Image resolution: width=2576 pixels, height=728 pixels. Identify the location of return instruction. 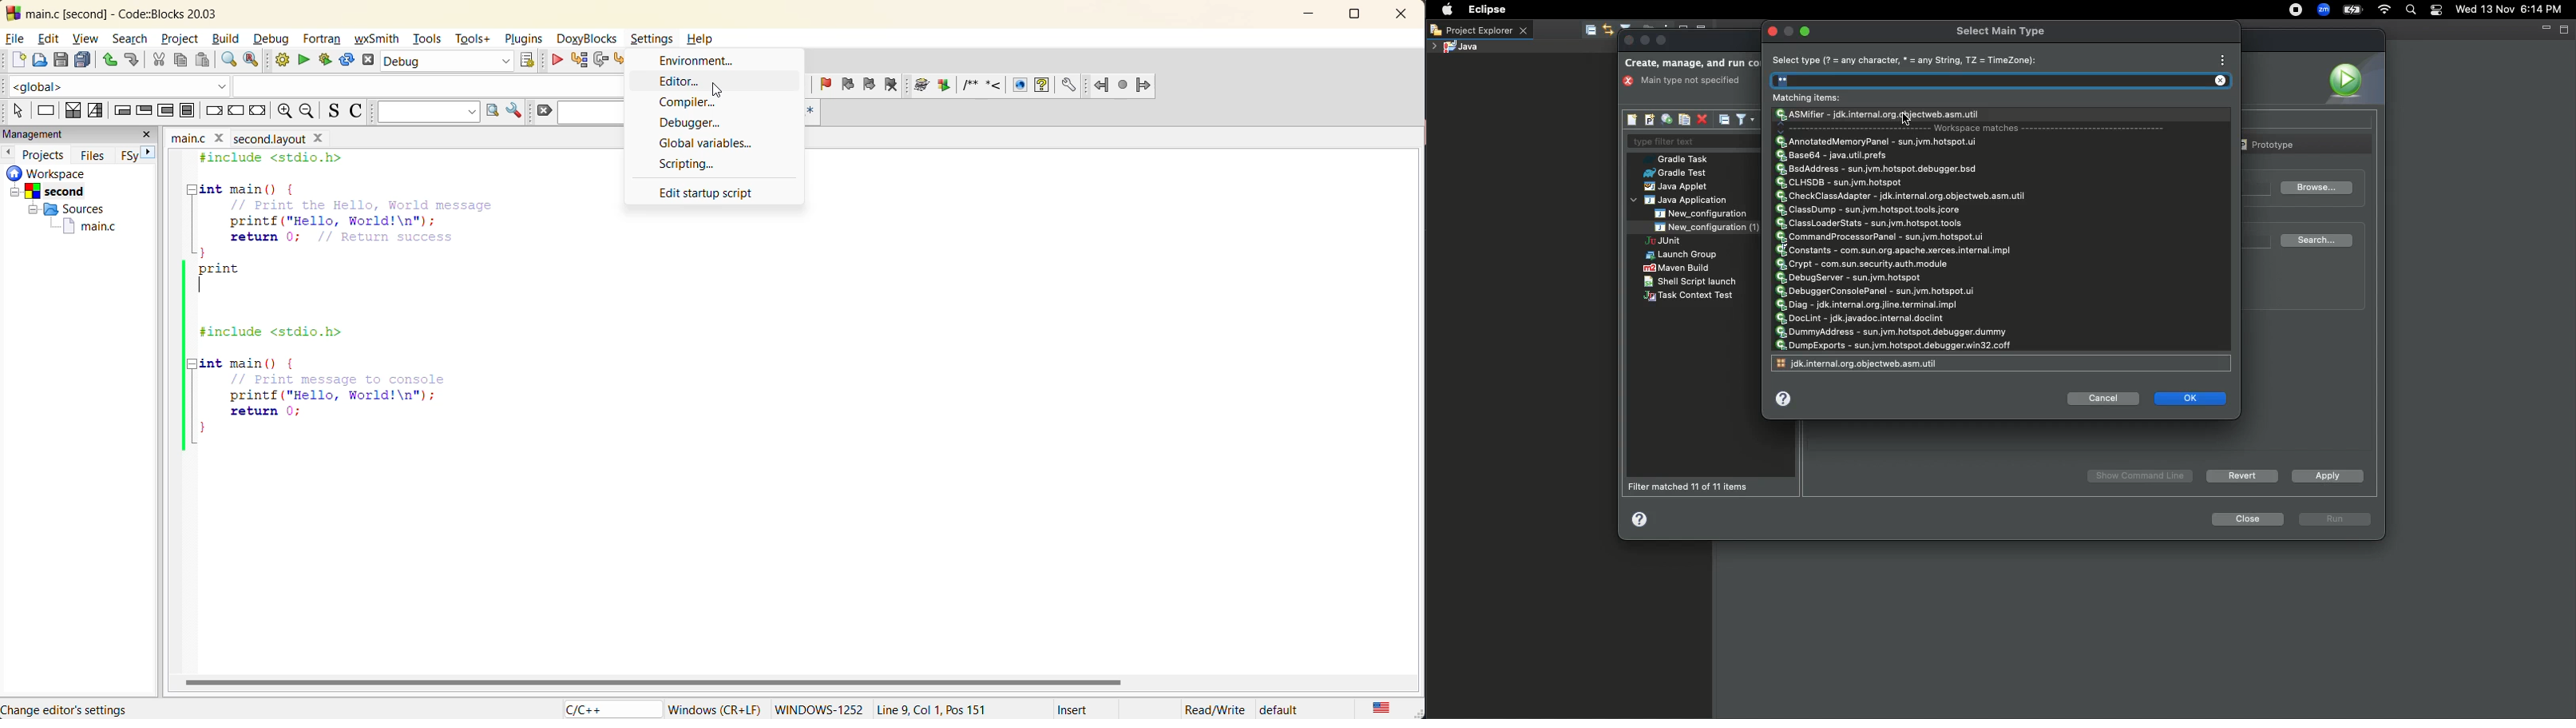
(260, 112).